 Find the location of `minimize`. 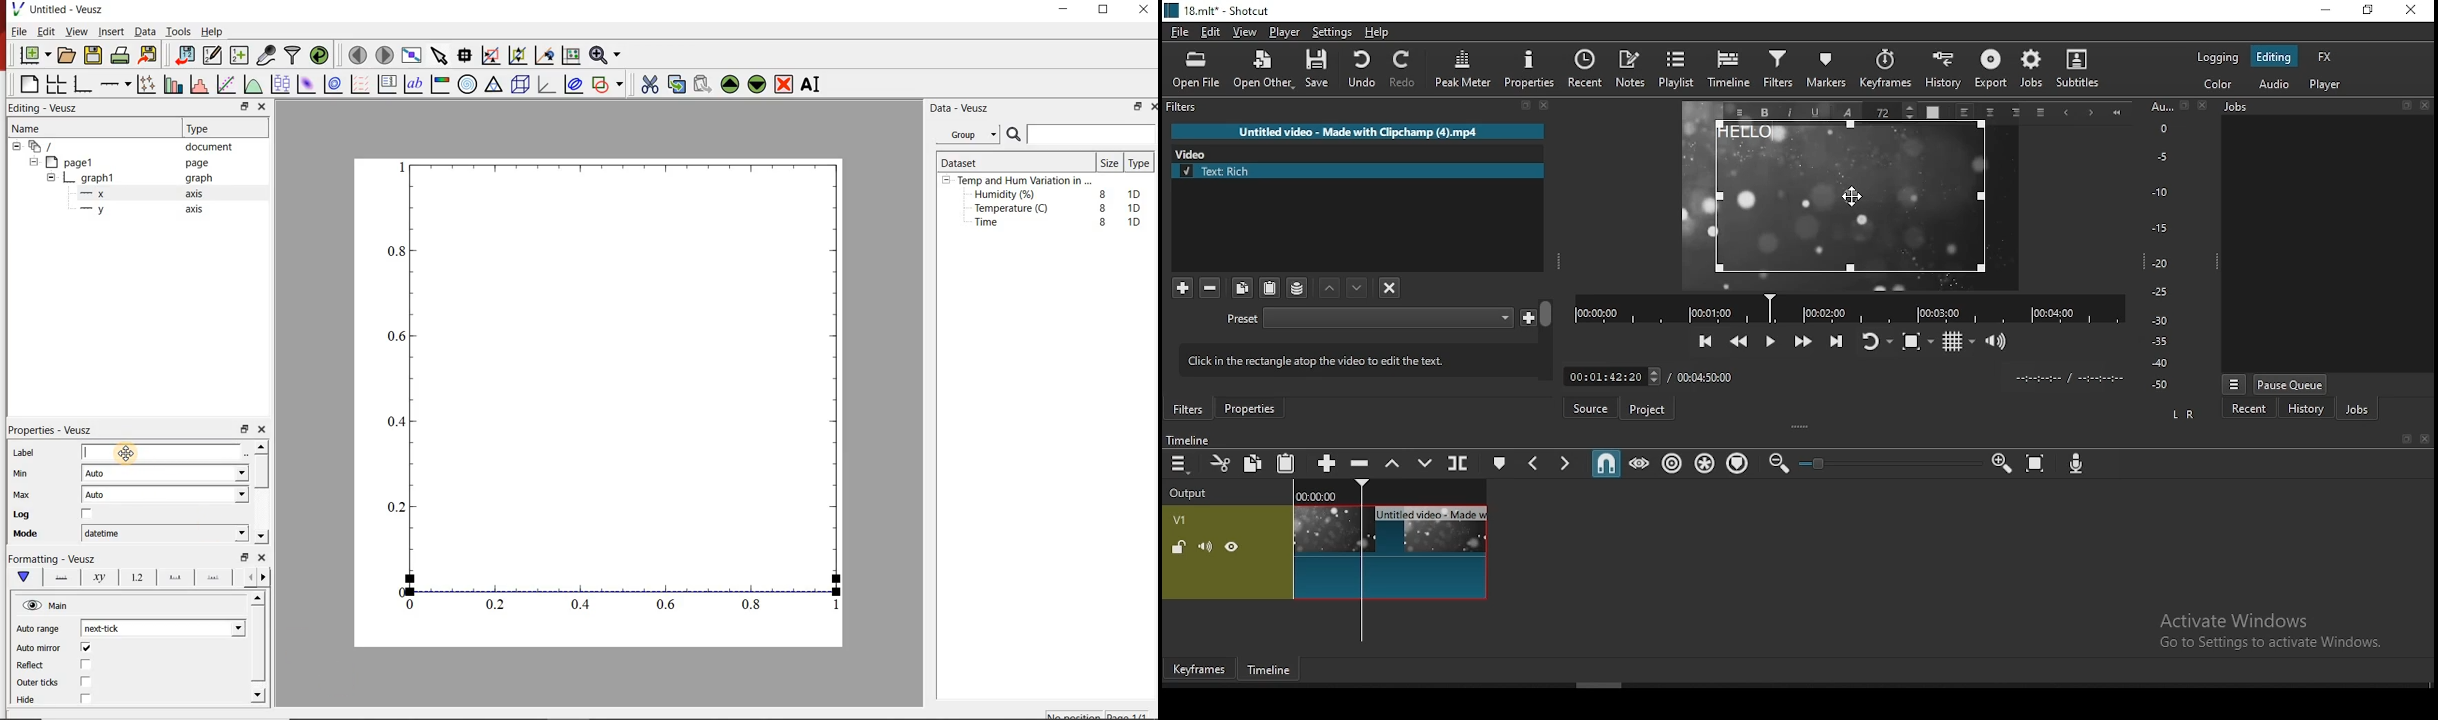

minimize is located at coordinates (2329, 9).